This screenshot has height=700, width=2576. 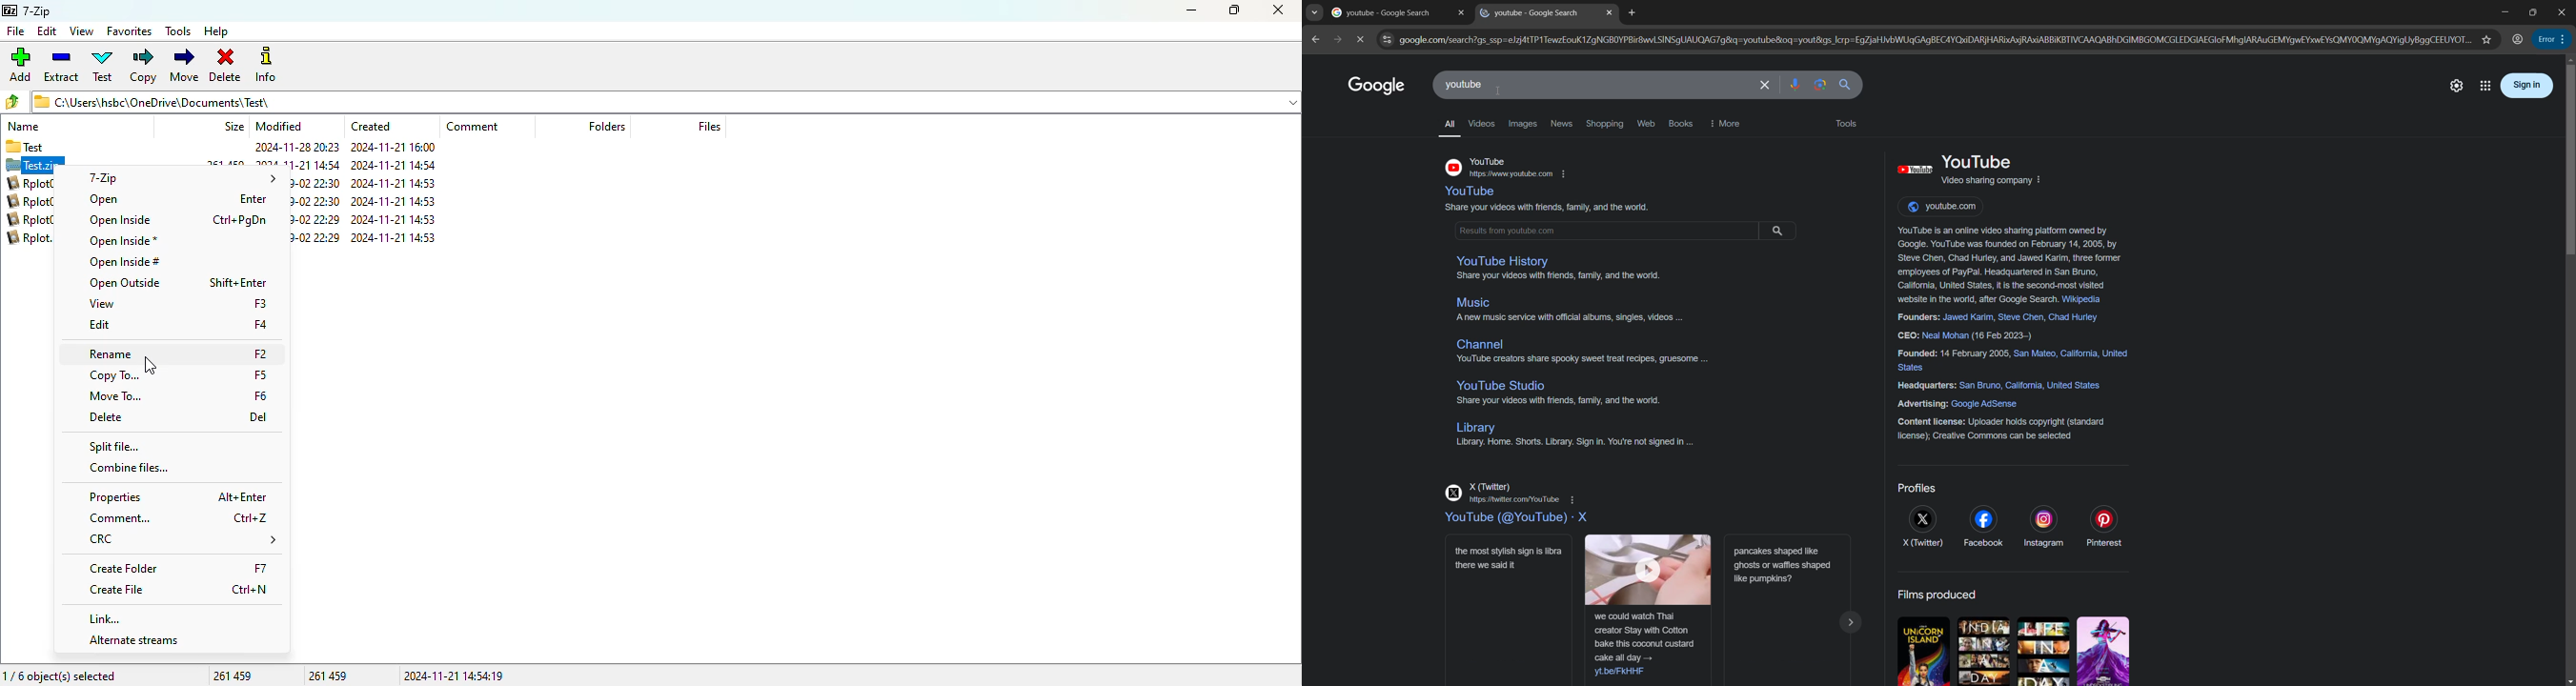 What do you see at coordinates (254, 199) in the screenshot?
I see `Enter` at bounding box center [254, 199].